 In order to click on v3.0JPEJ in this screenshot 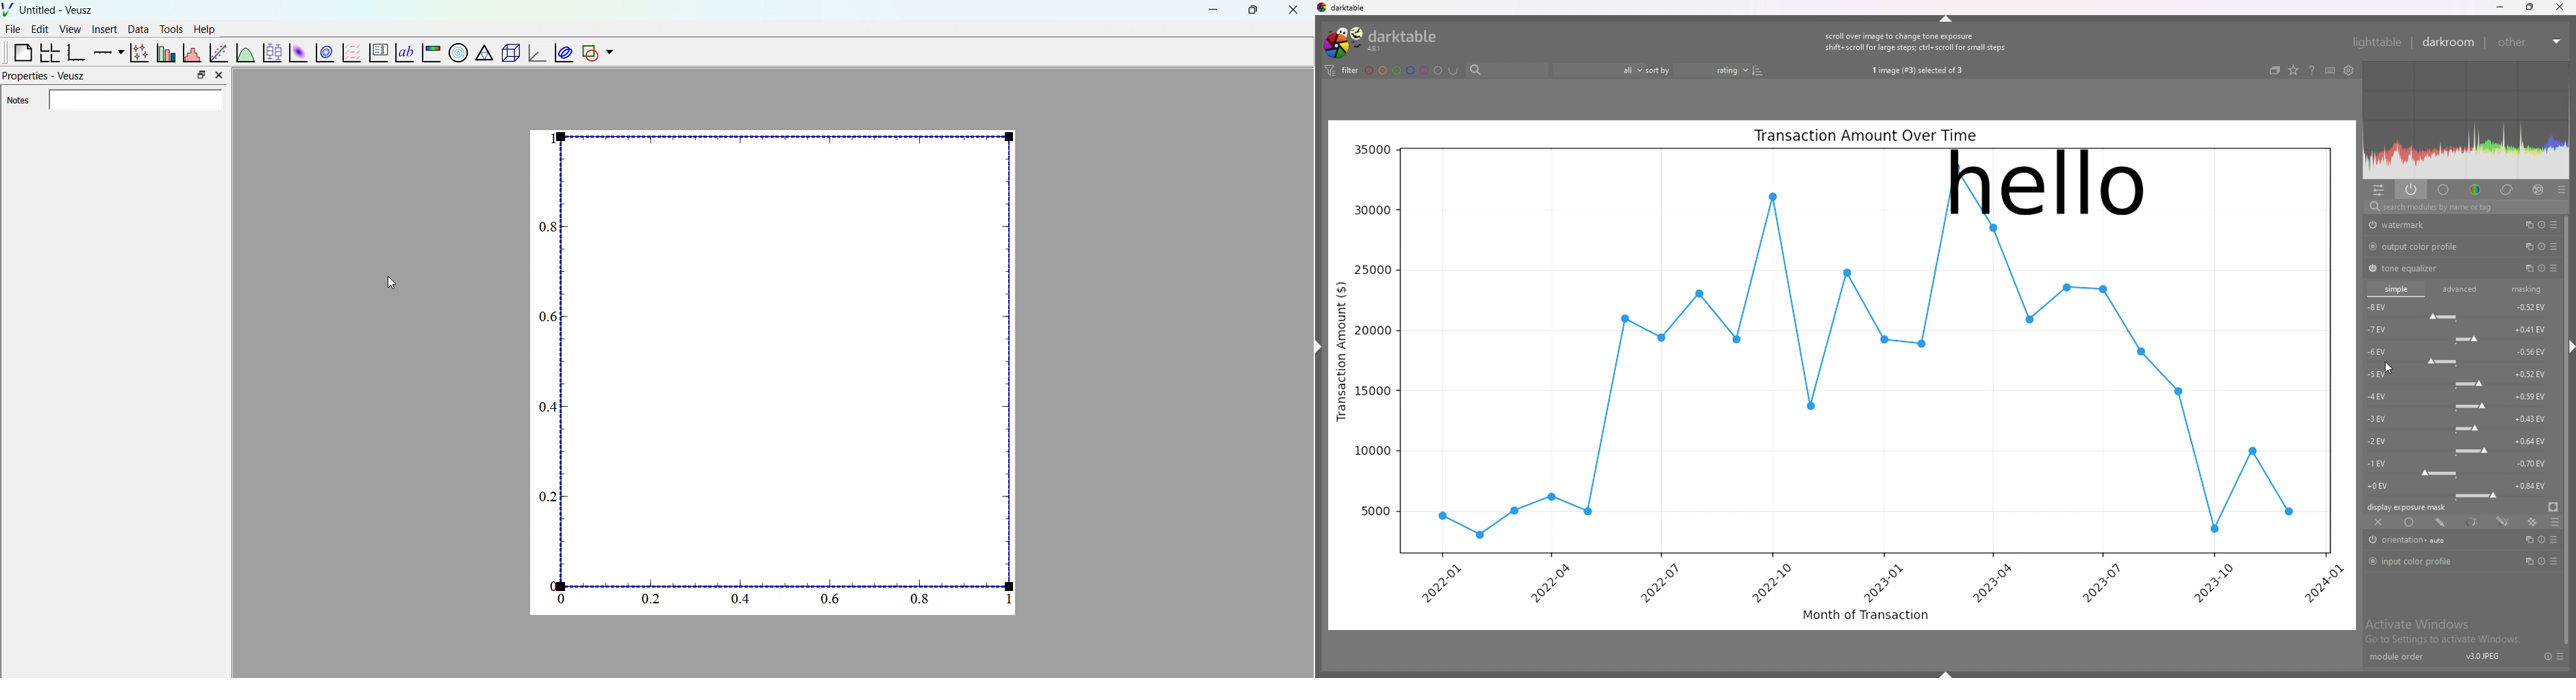, I will do `click(2481, 656)`.